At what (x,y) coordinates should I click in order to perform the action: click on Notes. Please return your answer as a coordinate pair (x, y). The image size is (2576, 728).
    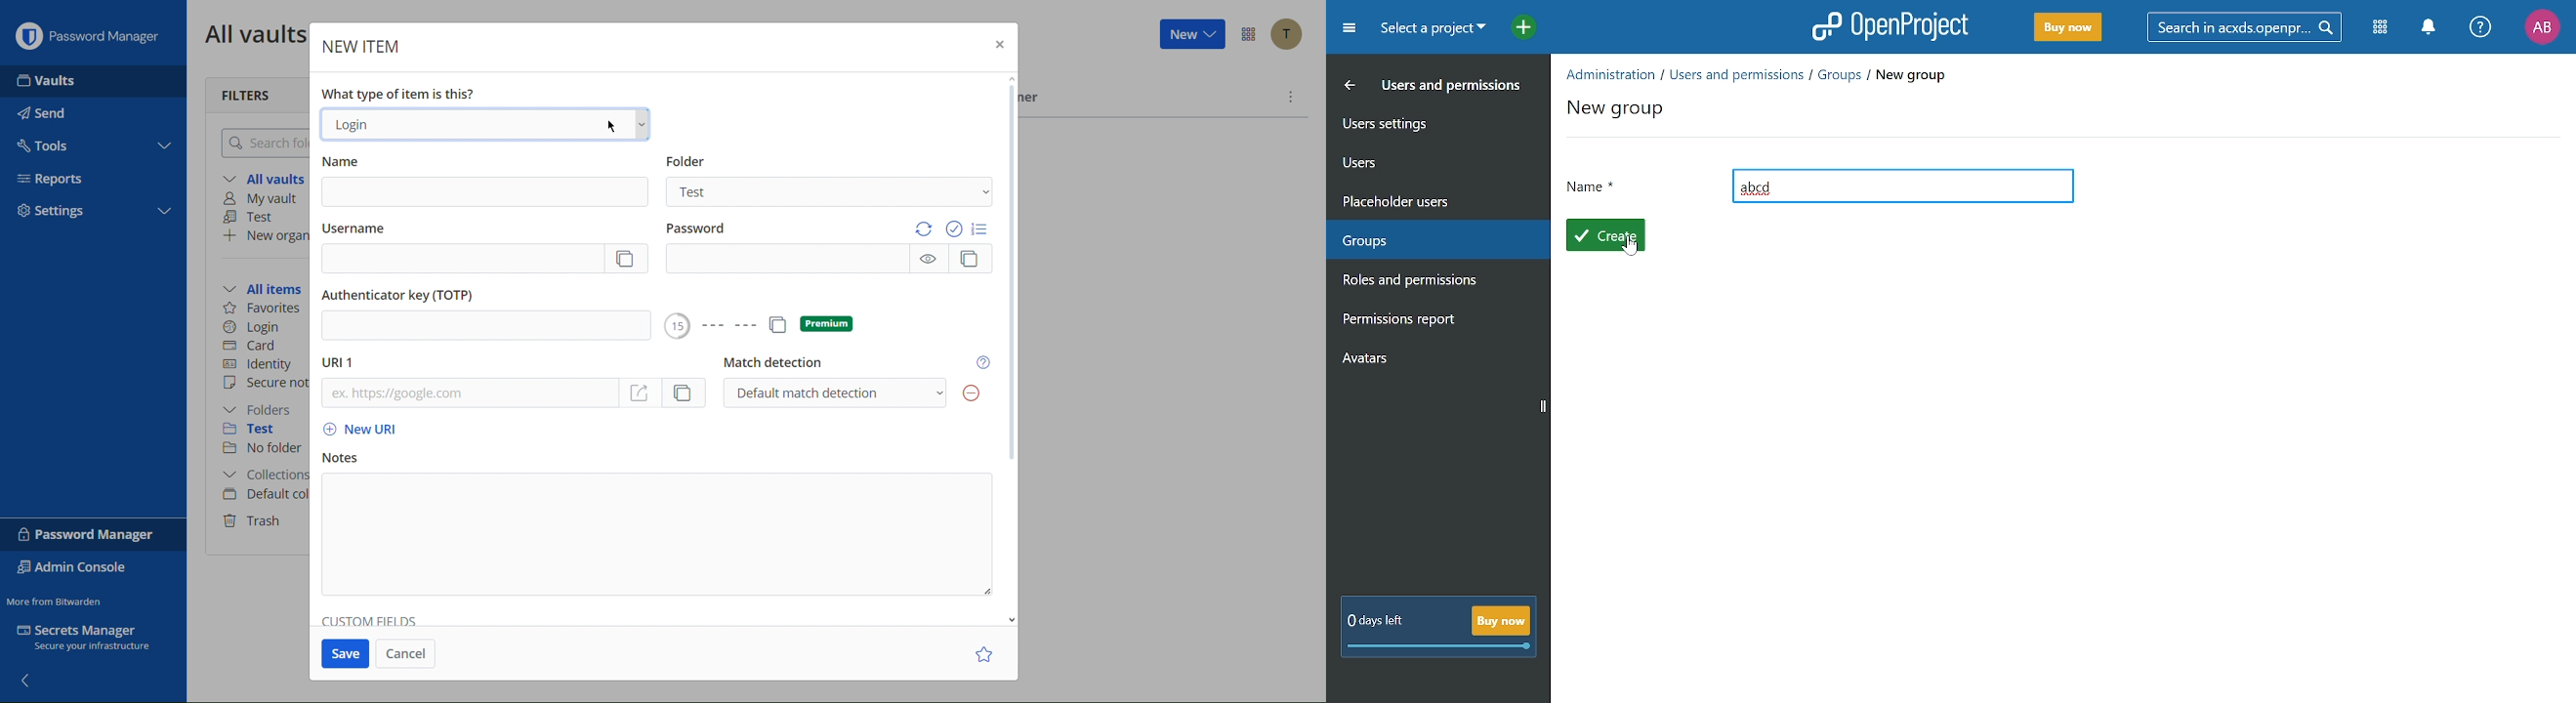
    Looking at the image, I should click on (656, 536).